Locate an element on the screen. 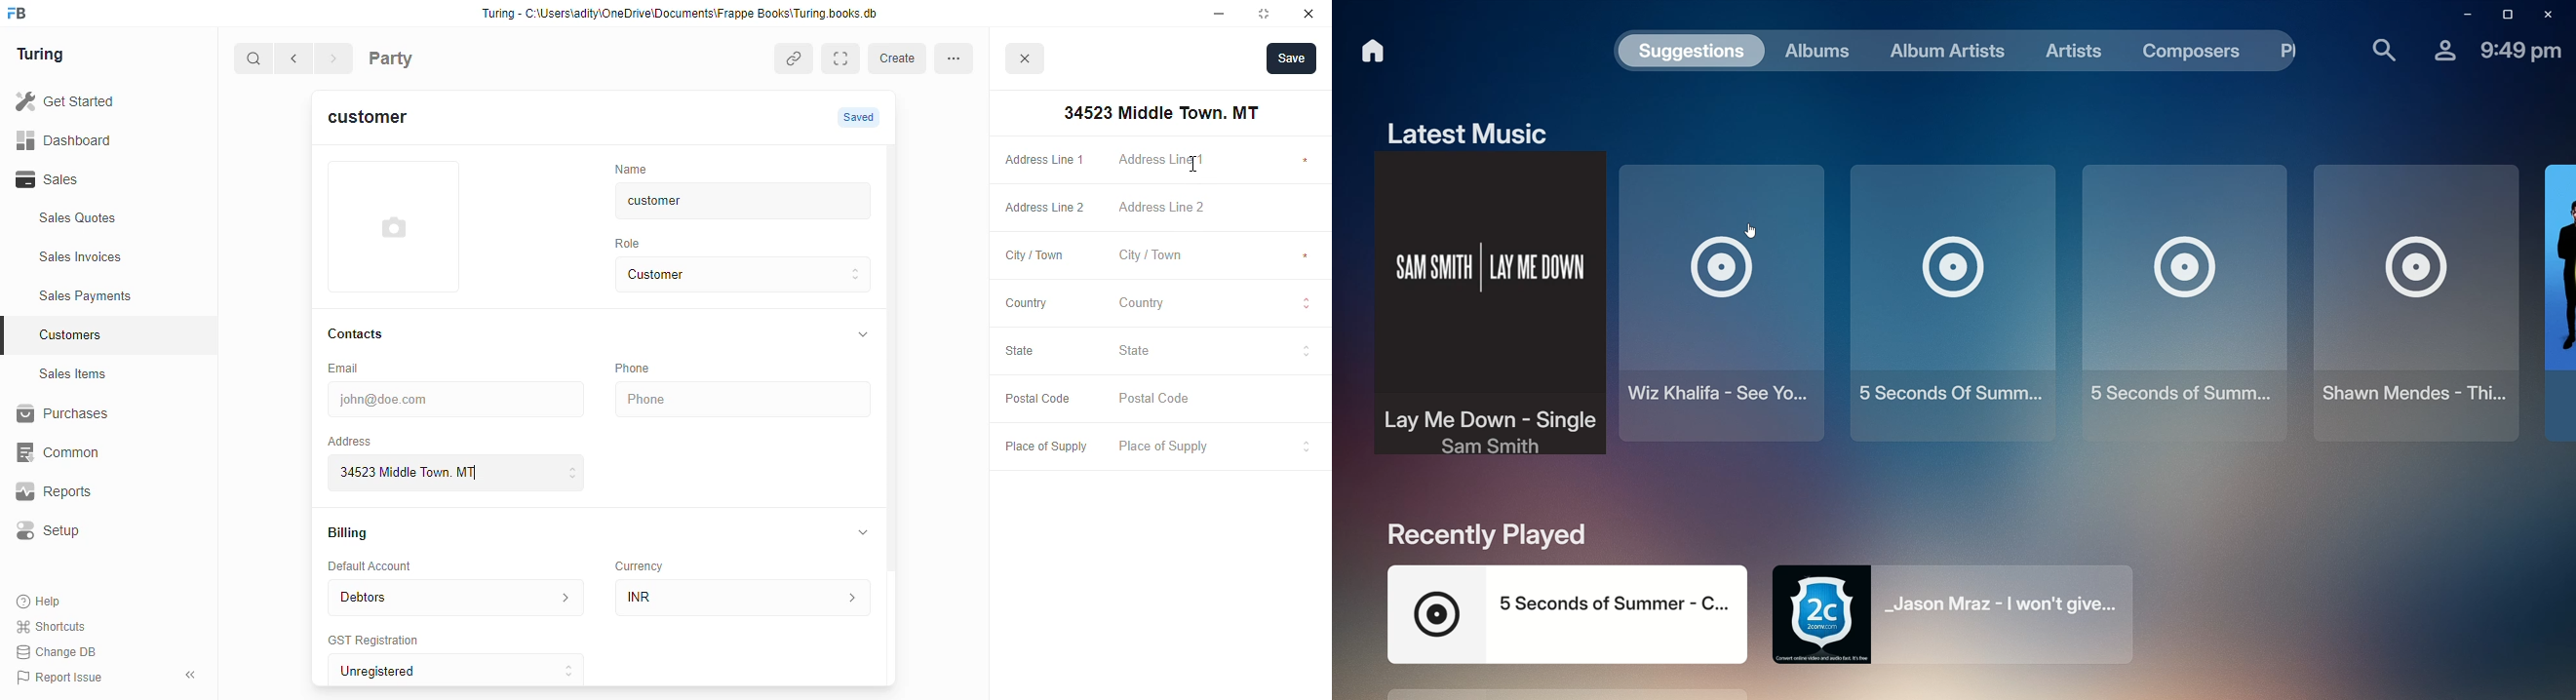 Image resolution: width=2576 pixels, height=700 pixels. Postal Code is located at coordinates (1216, 400).